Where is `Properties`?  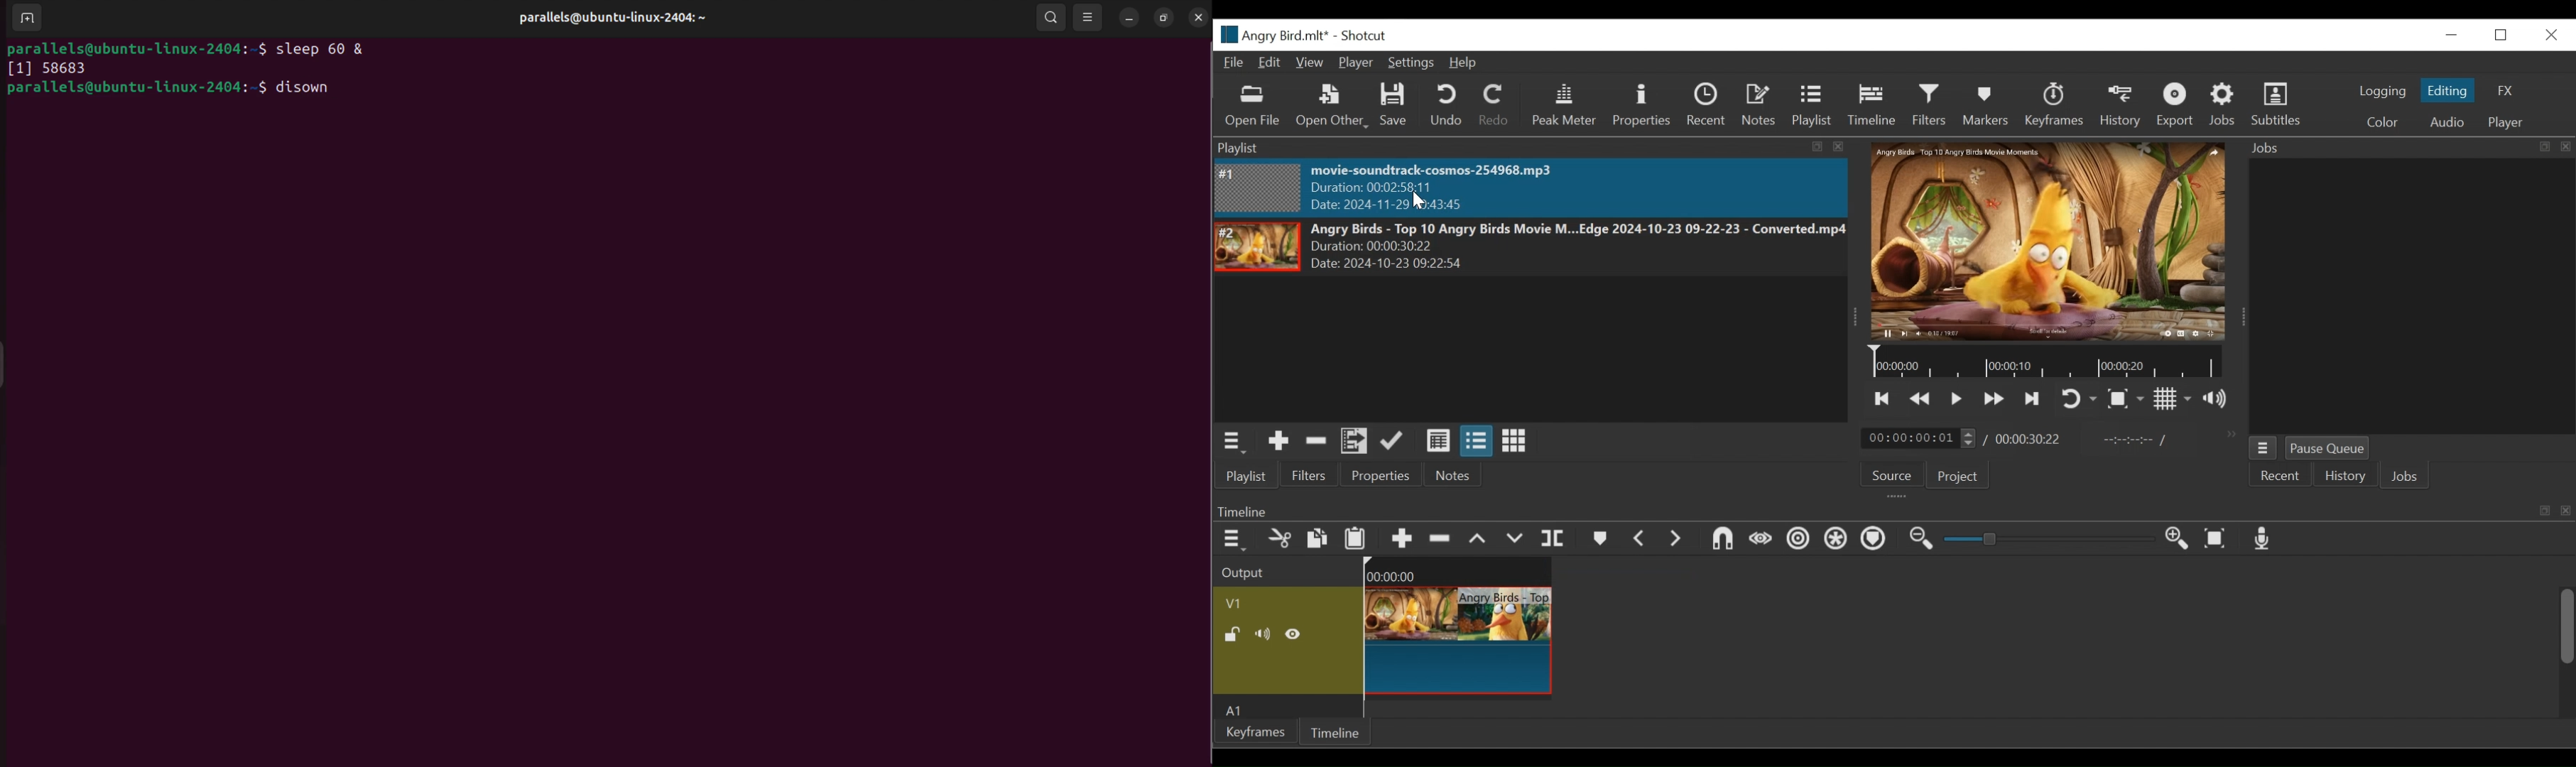 Properties is located at coordinates (1384, 476).